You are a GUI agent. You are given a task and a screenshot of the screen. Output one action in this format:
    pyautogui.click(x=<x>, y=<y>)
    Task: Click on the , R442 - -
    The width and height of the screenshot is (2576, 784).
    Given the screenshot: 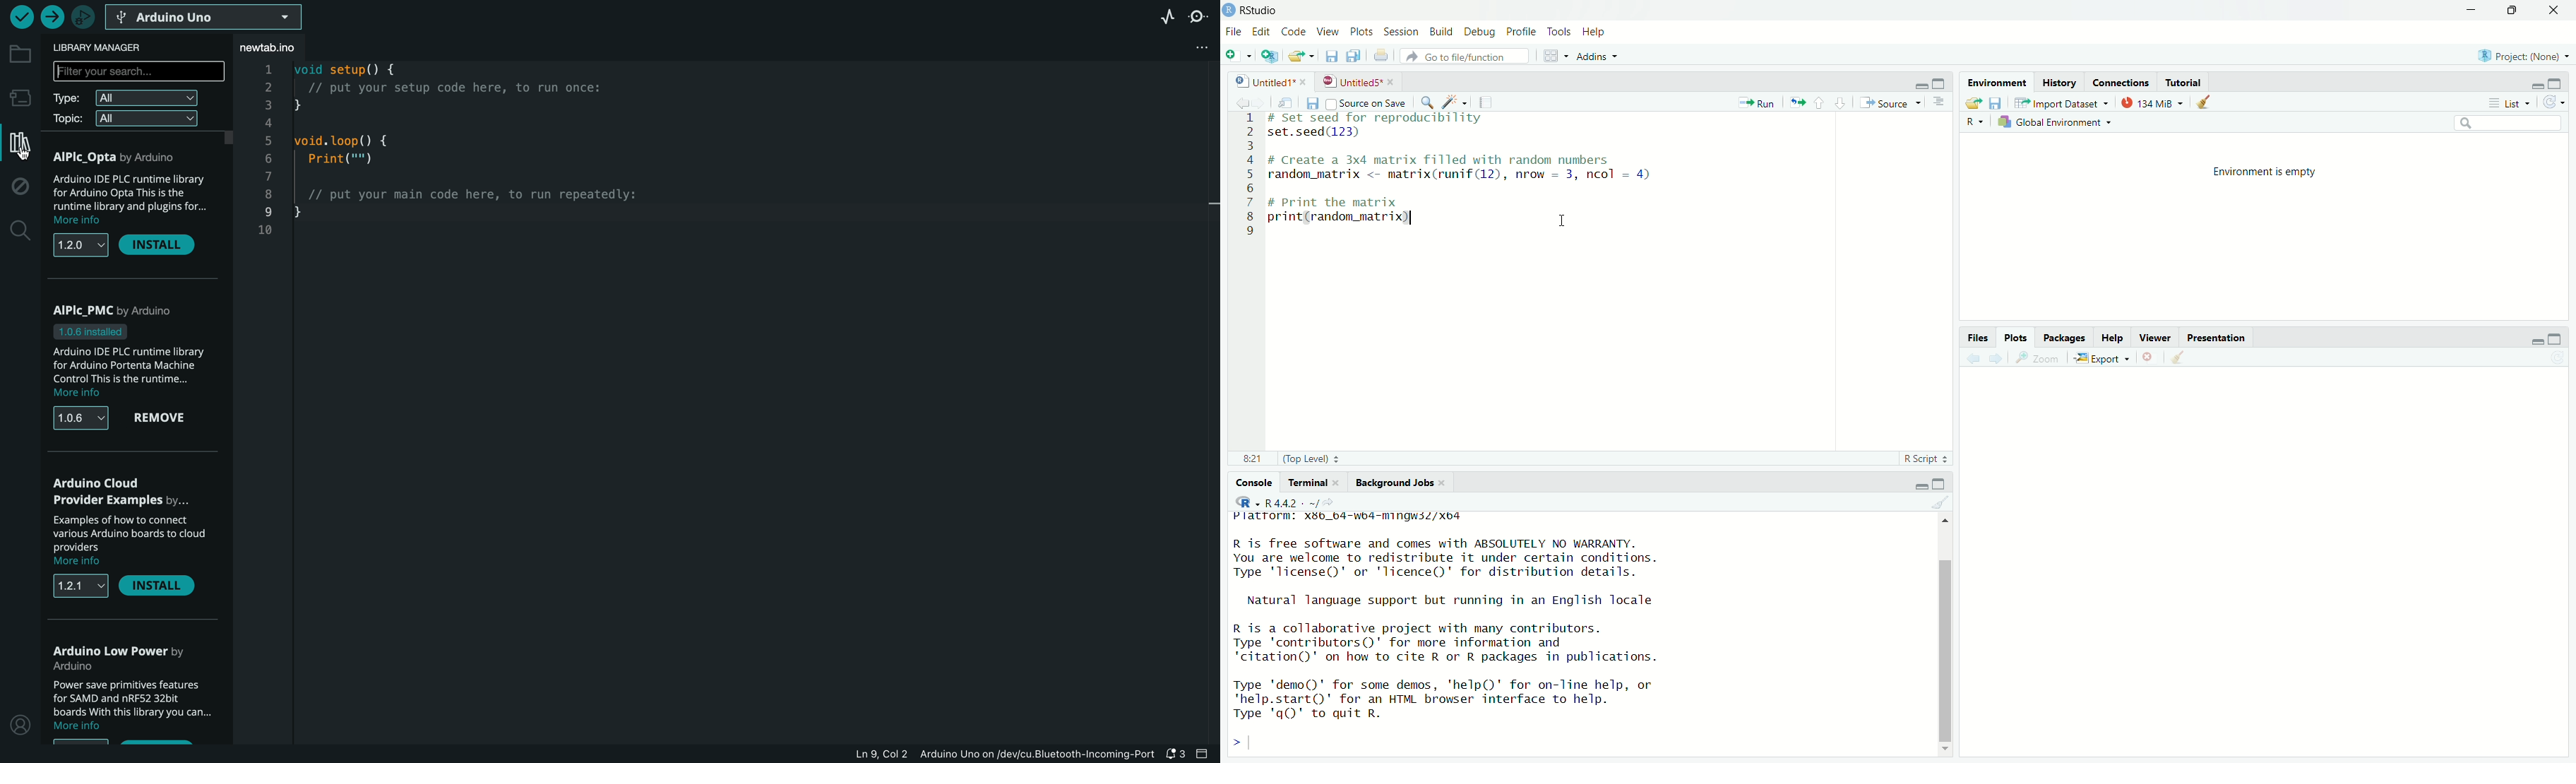 What is the action you would take?
    pyautogui.click(x=1292, y=502)
    